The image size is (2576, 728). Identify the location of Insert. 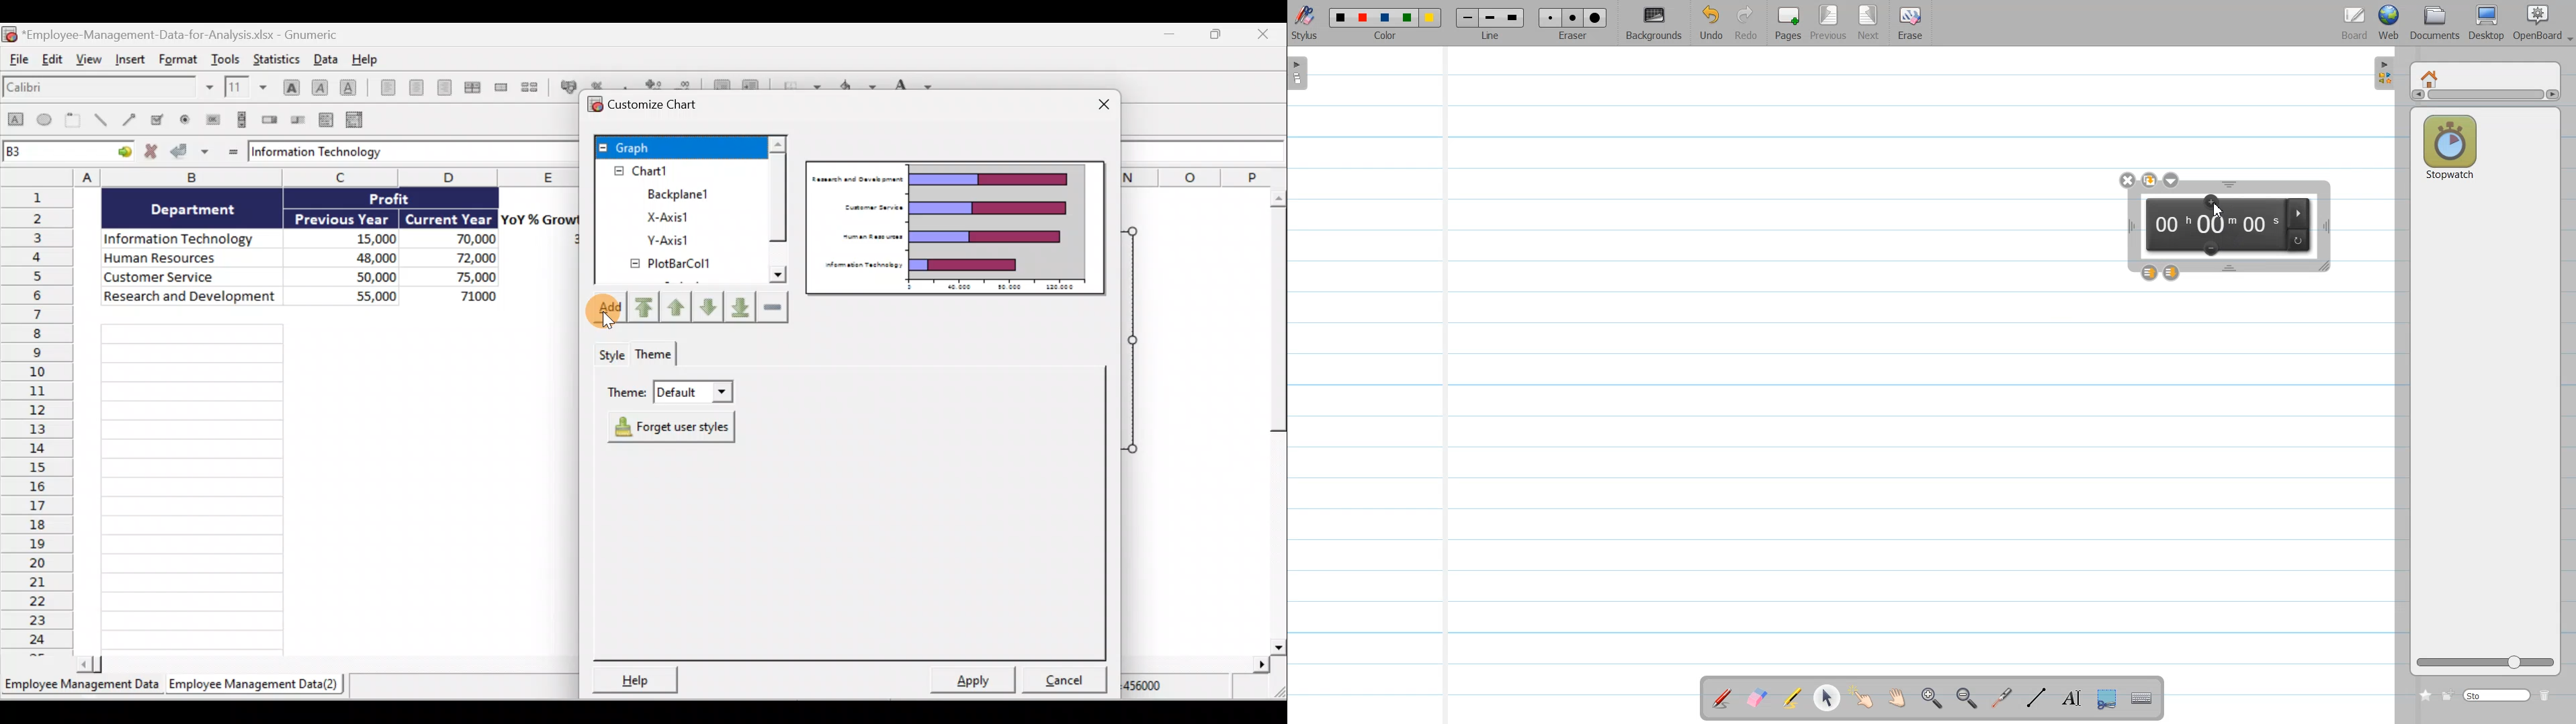
(131, 64).